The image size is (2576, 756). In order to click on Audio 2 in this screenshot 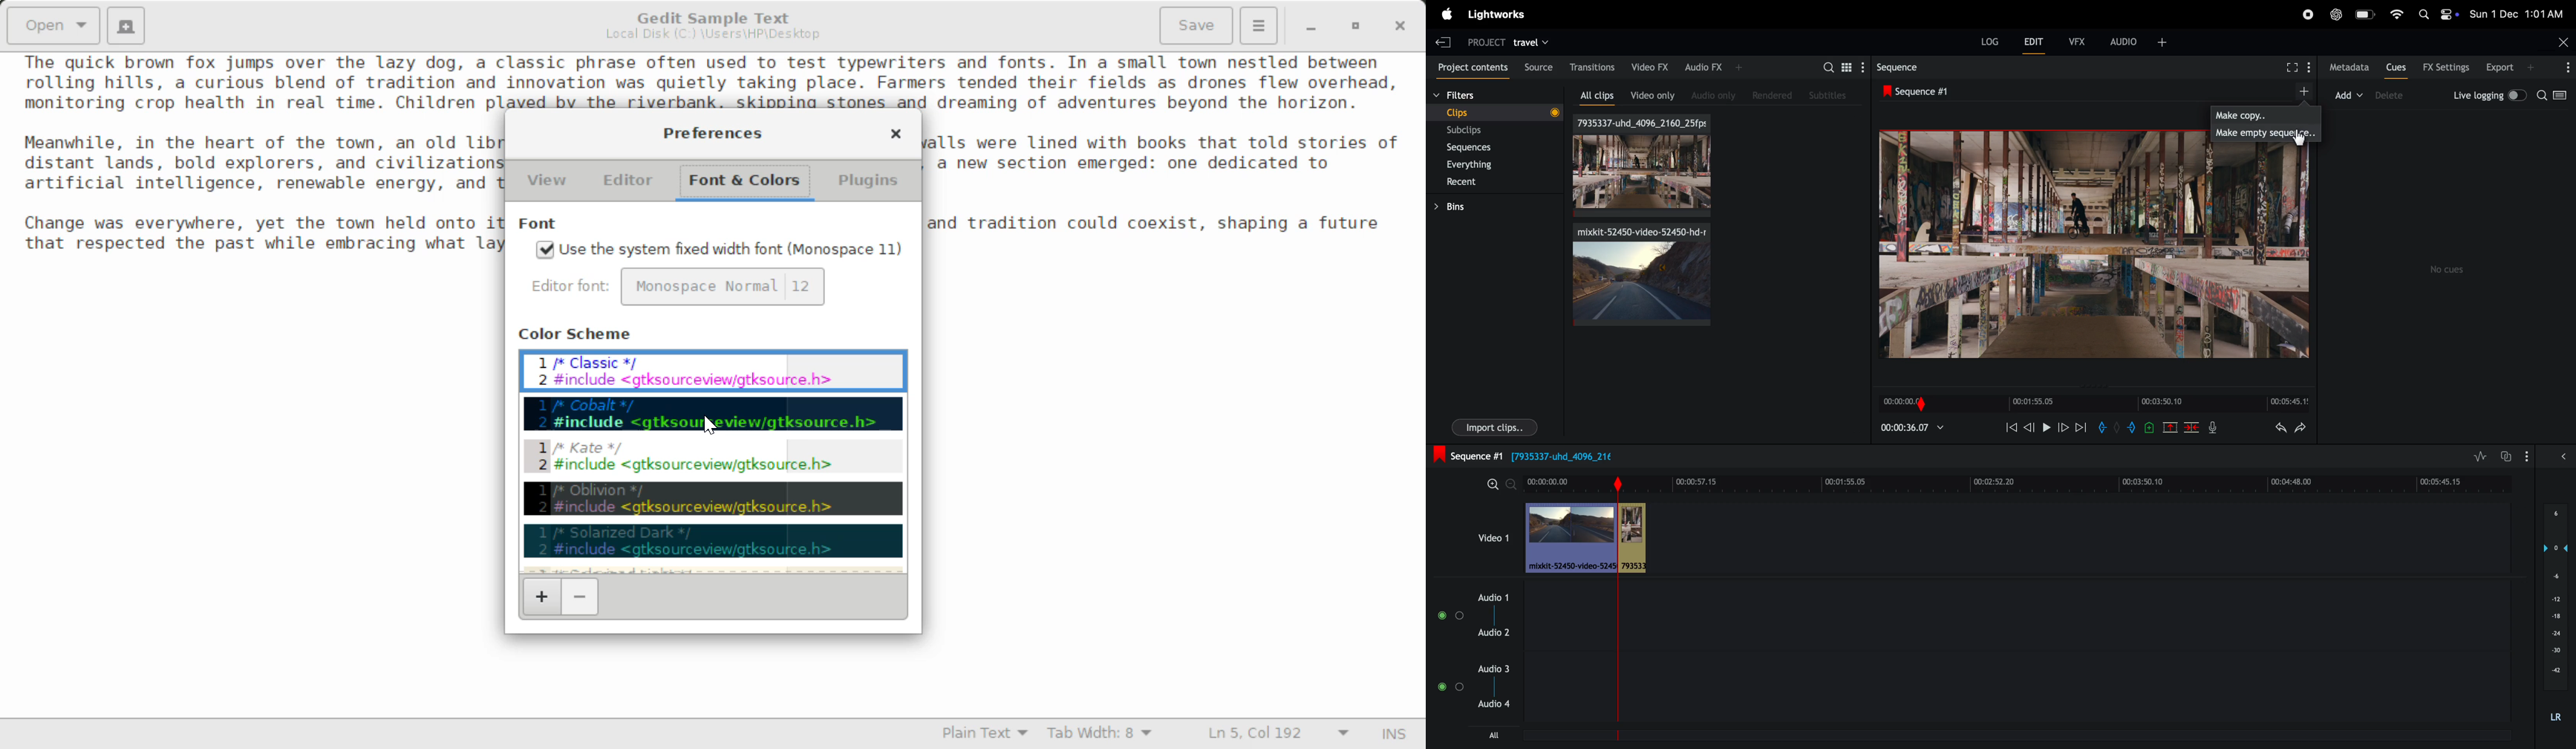, I will do `click(1495, 634)`.